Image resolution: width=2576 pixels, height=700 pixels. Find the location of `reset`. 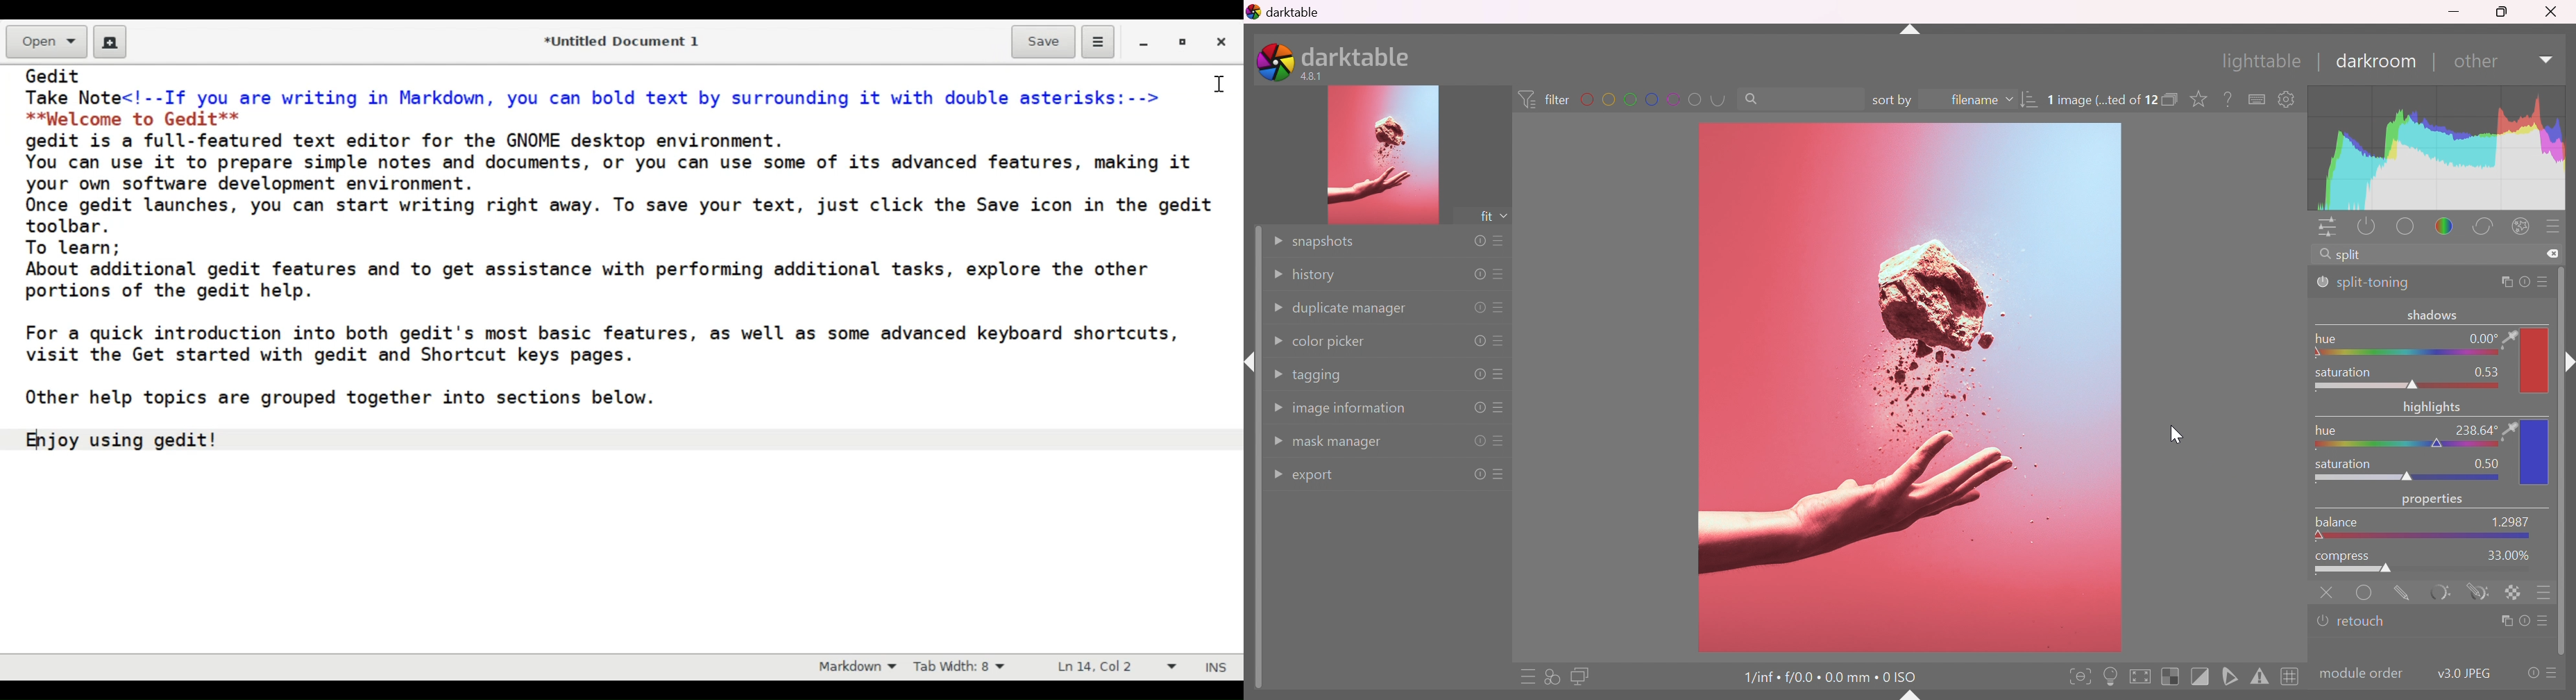

reset is located at coordinates (1480, 341).